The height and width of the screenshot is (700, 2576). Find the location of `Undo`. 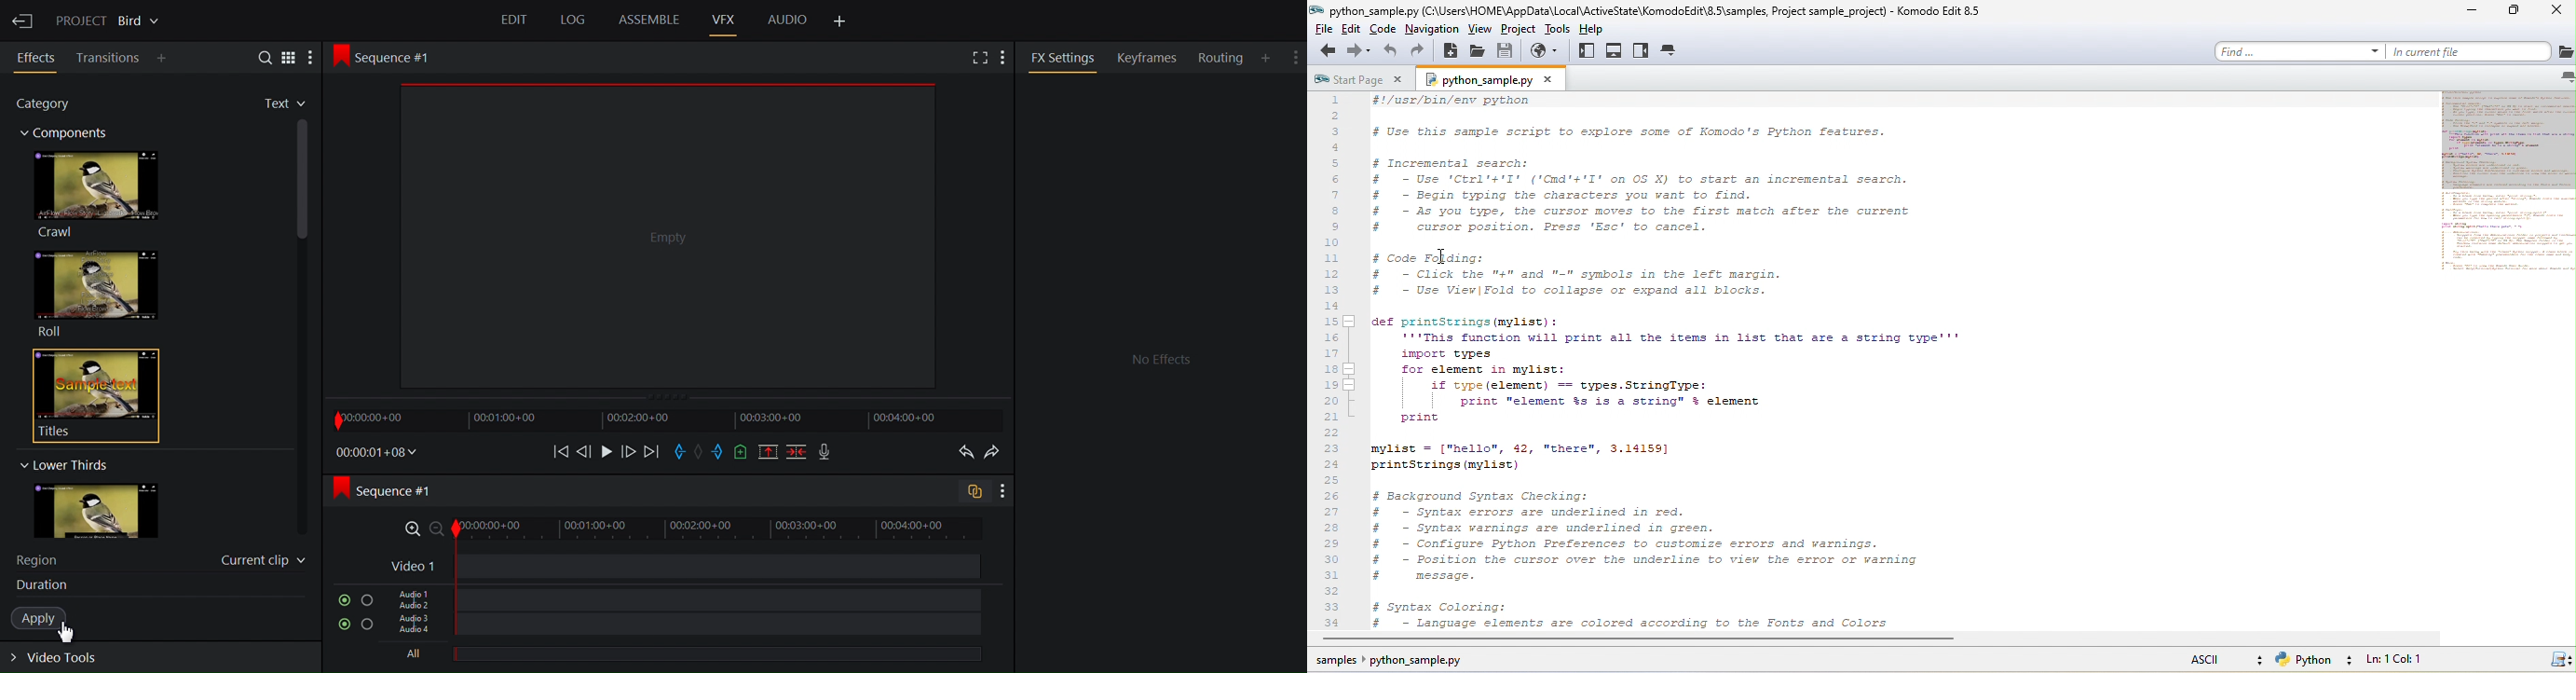

Undo is located at coordinates (963, 452).